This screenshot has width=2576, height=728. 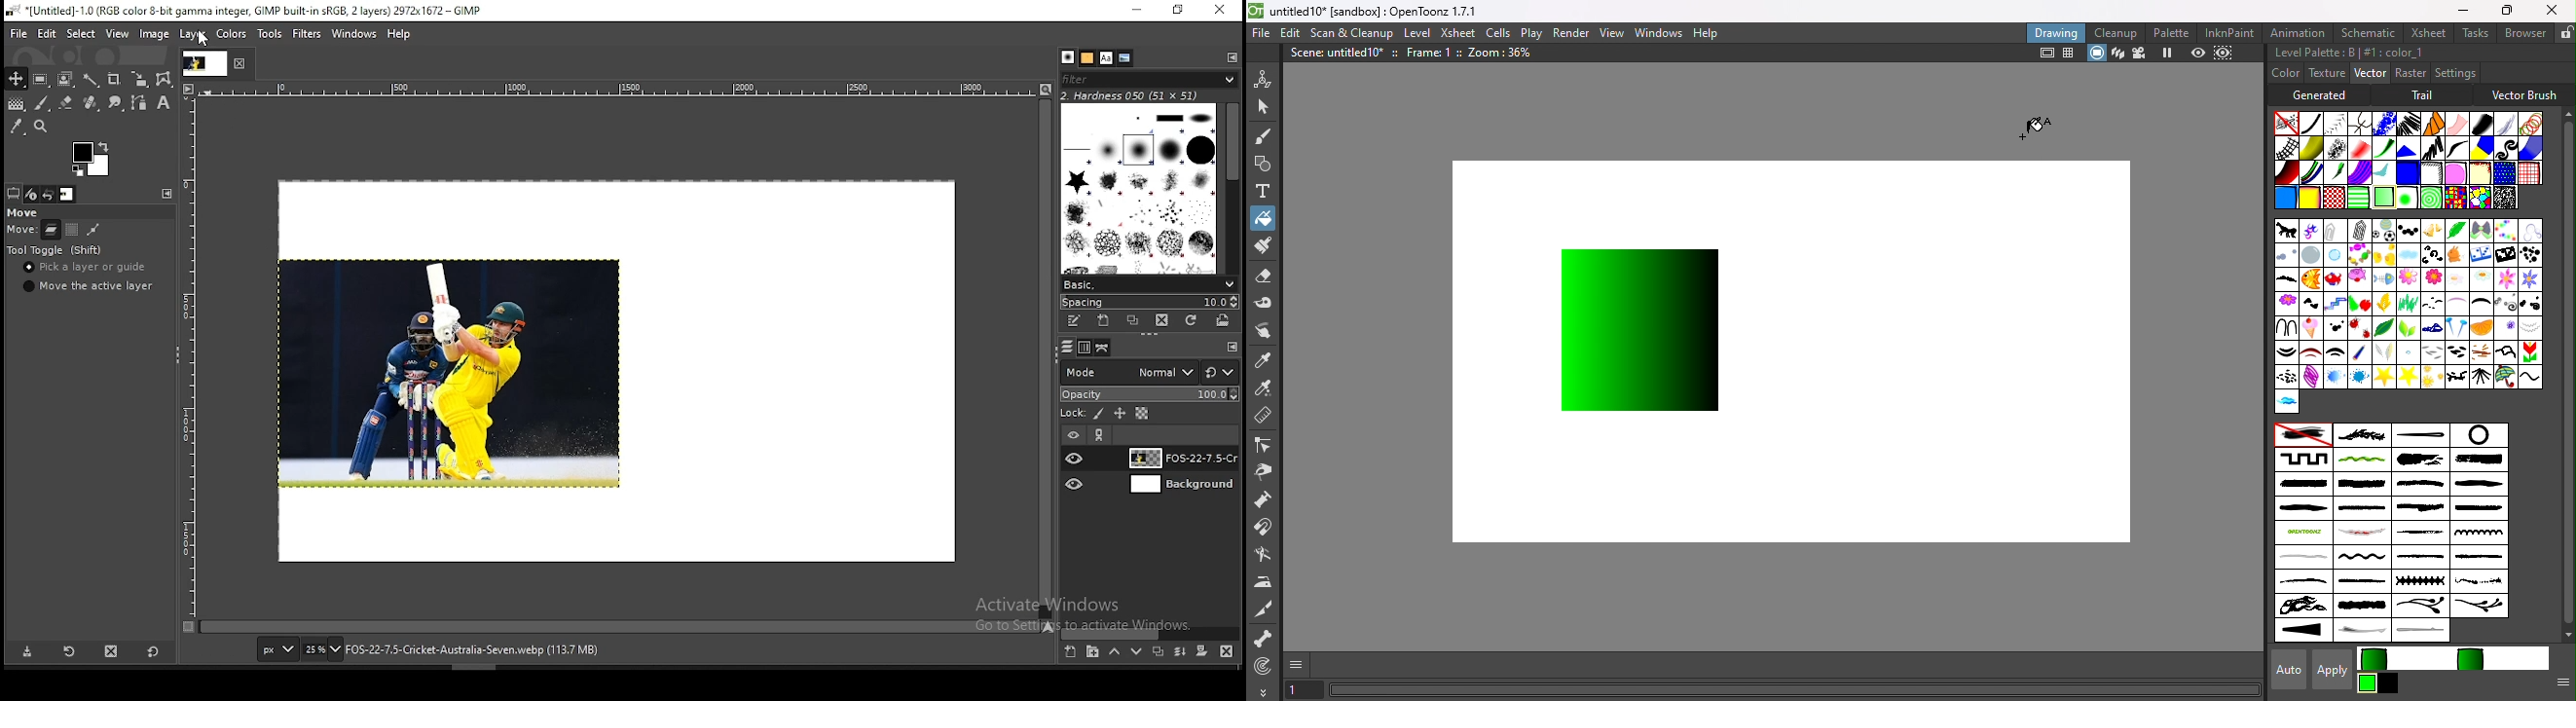 What do you see at coordinates (277, 650) in the screenshot?
I see `units` at bounding box center [277, 650].